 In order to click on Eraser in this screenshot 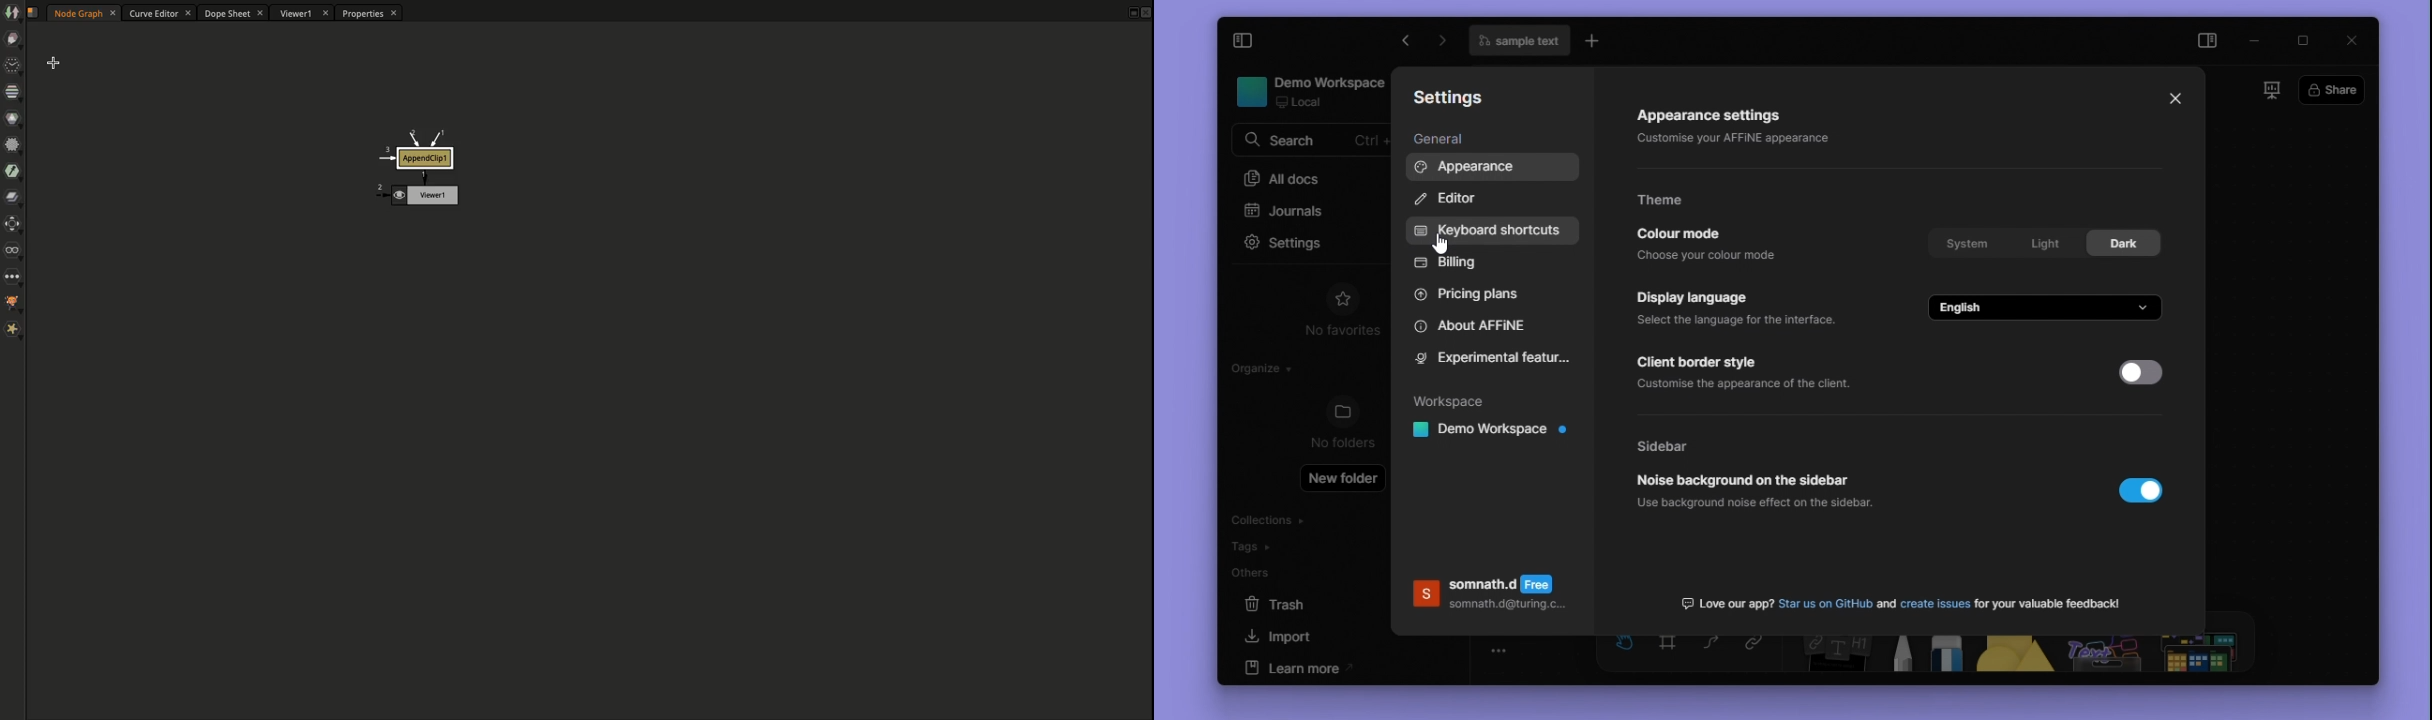, I will do `click(1945, 656)`.